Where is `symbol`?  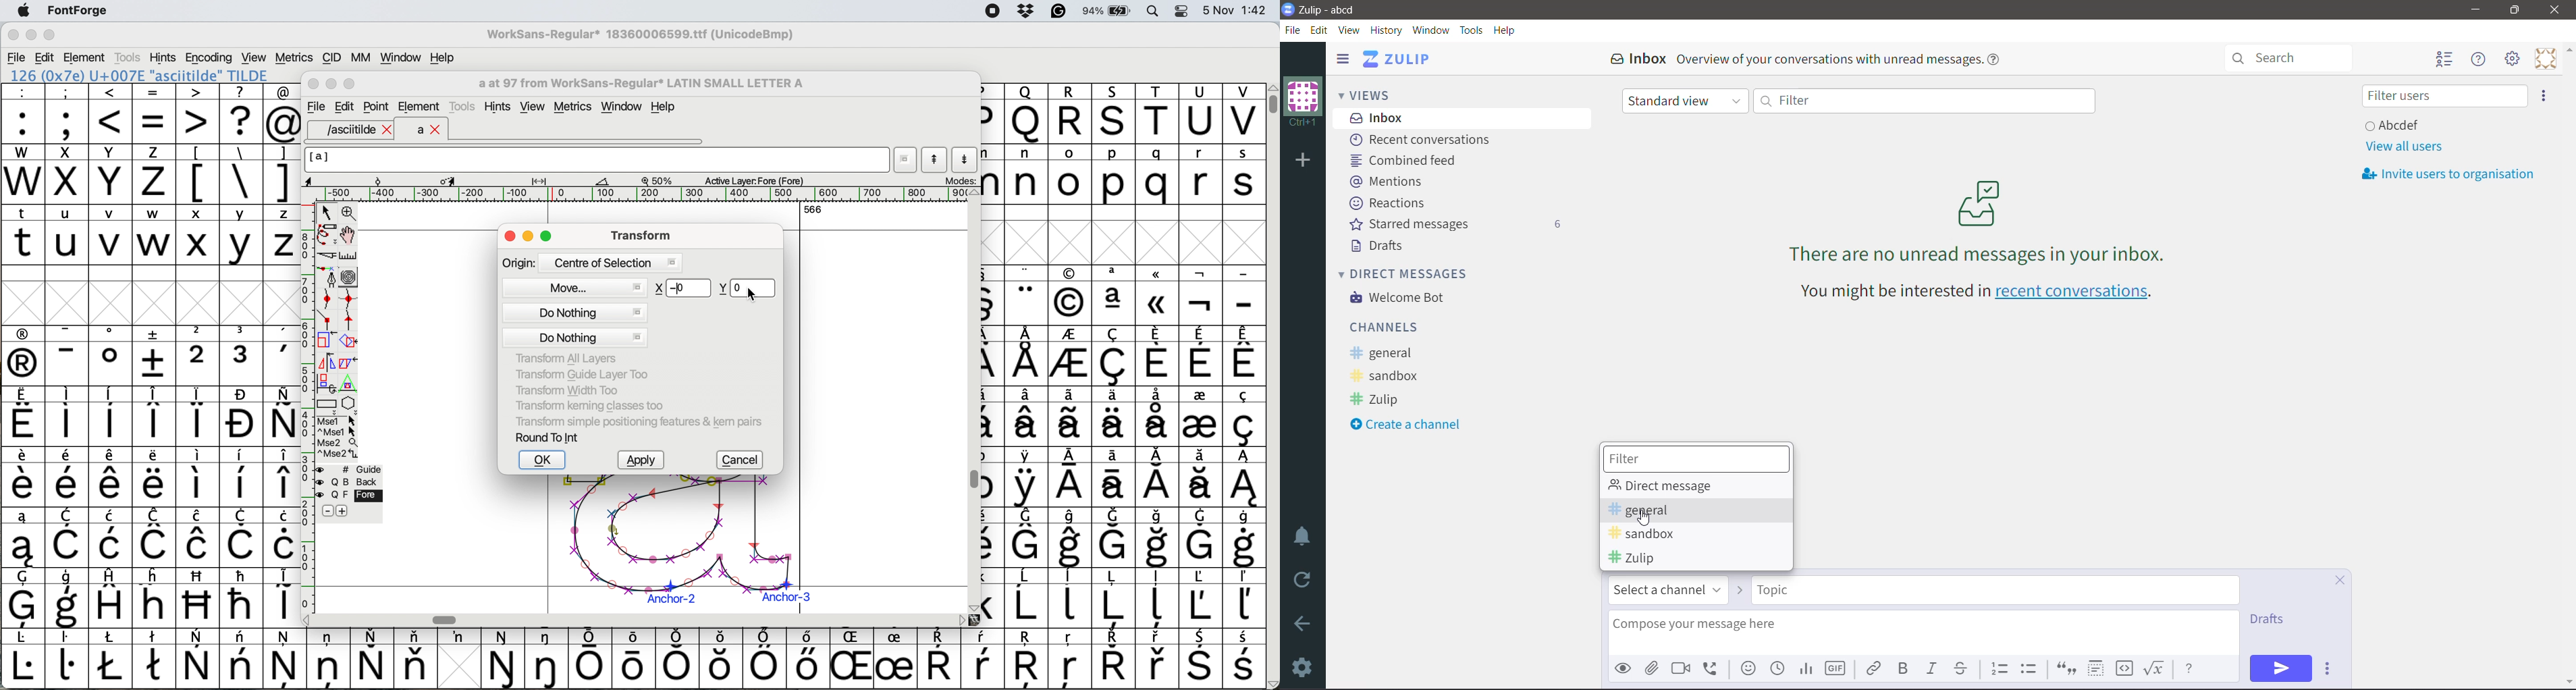
symbol is located at coordinates (282, 477).